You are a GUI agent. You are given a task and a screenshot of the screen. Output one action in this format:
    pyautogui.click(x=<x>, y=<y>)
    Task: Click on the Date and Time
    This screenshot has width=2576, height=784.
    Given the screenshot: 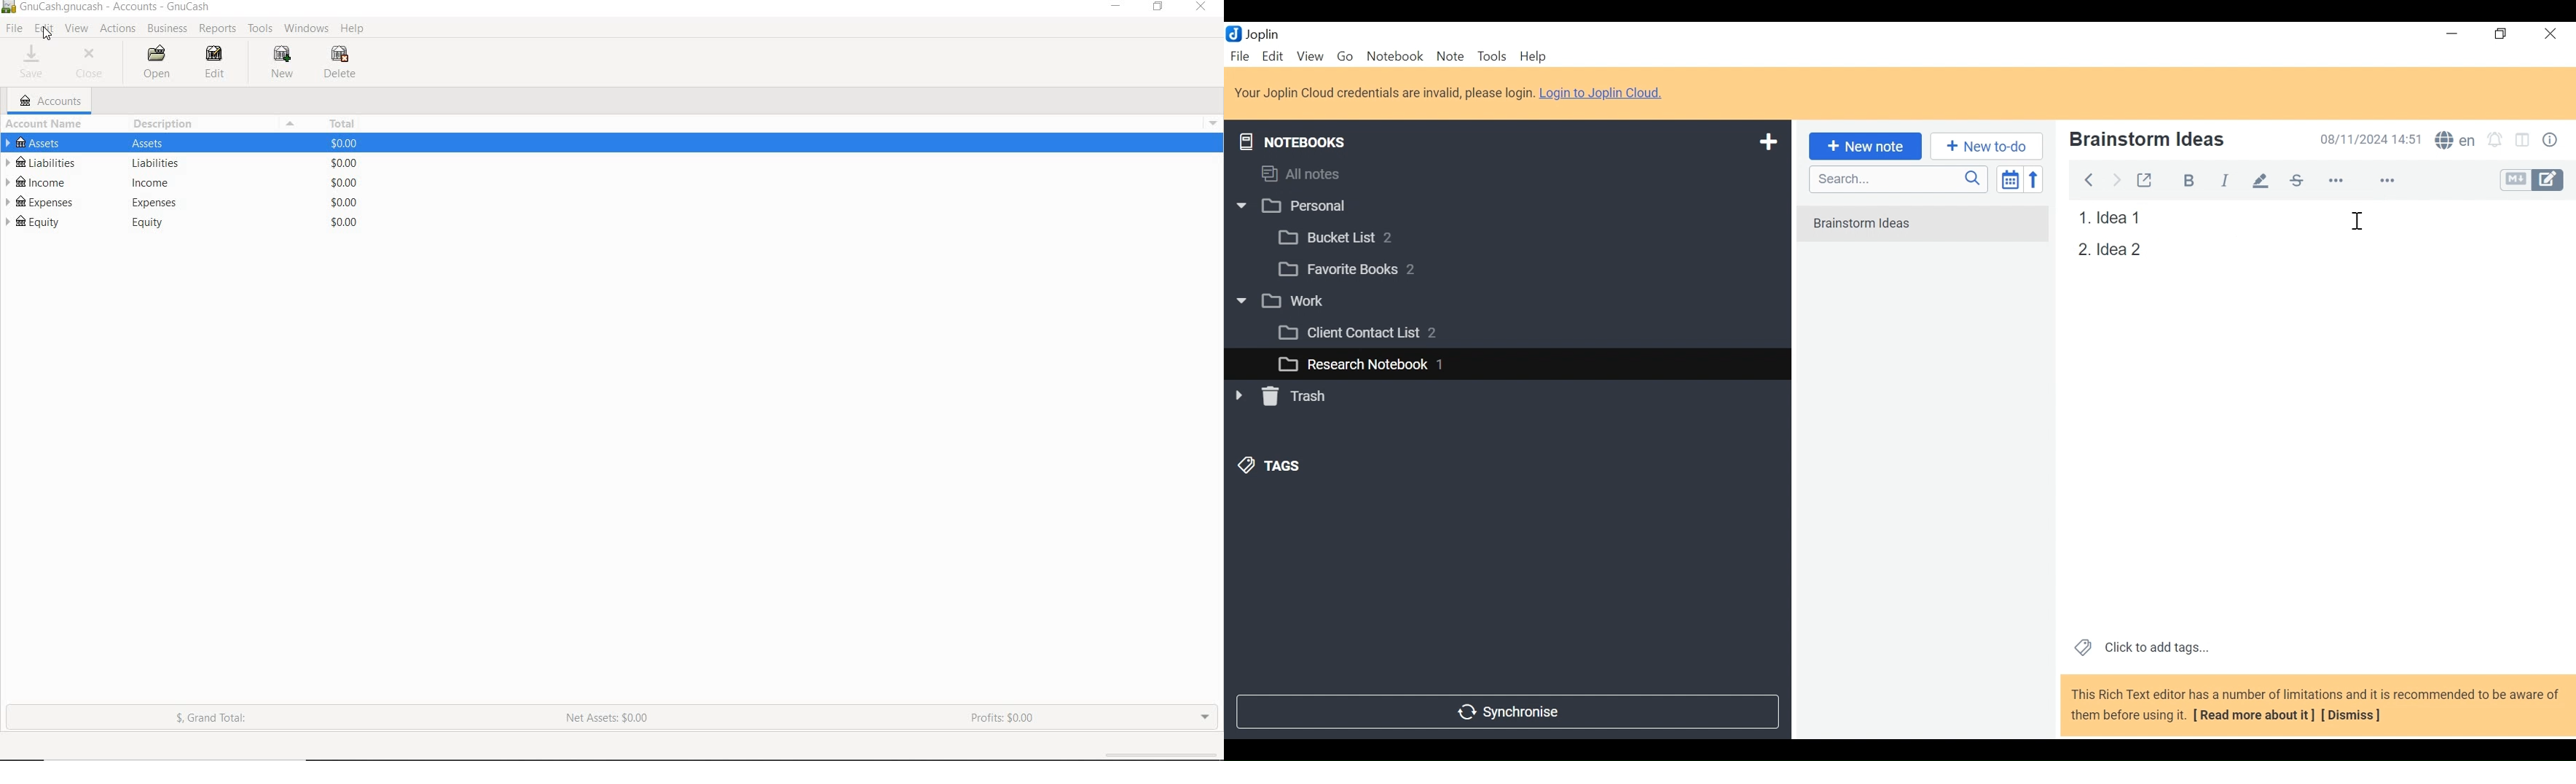 What is the action you would take?
    pyautogui.click(x=2367, y=139)
    